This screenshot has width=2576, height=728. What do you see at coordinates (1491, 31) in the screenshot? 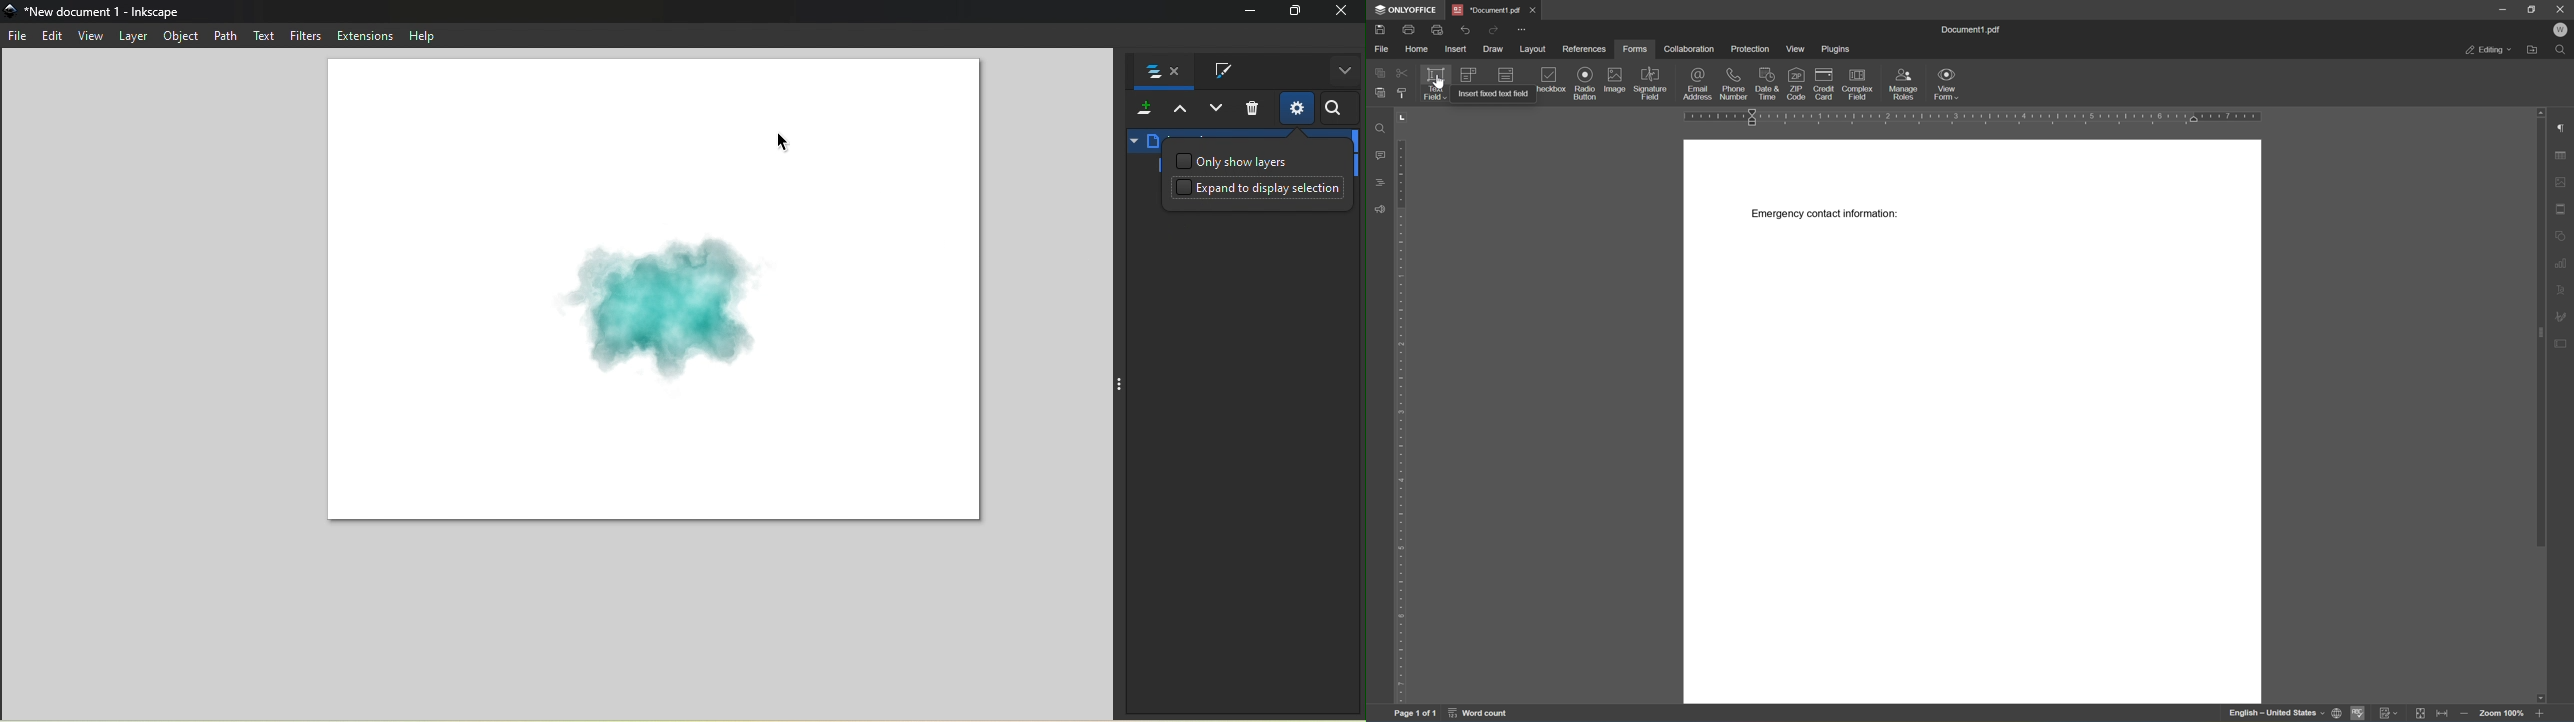
I see `redo` at bounding box center [1491, 31].